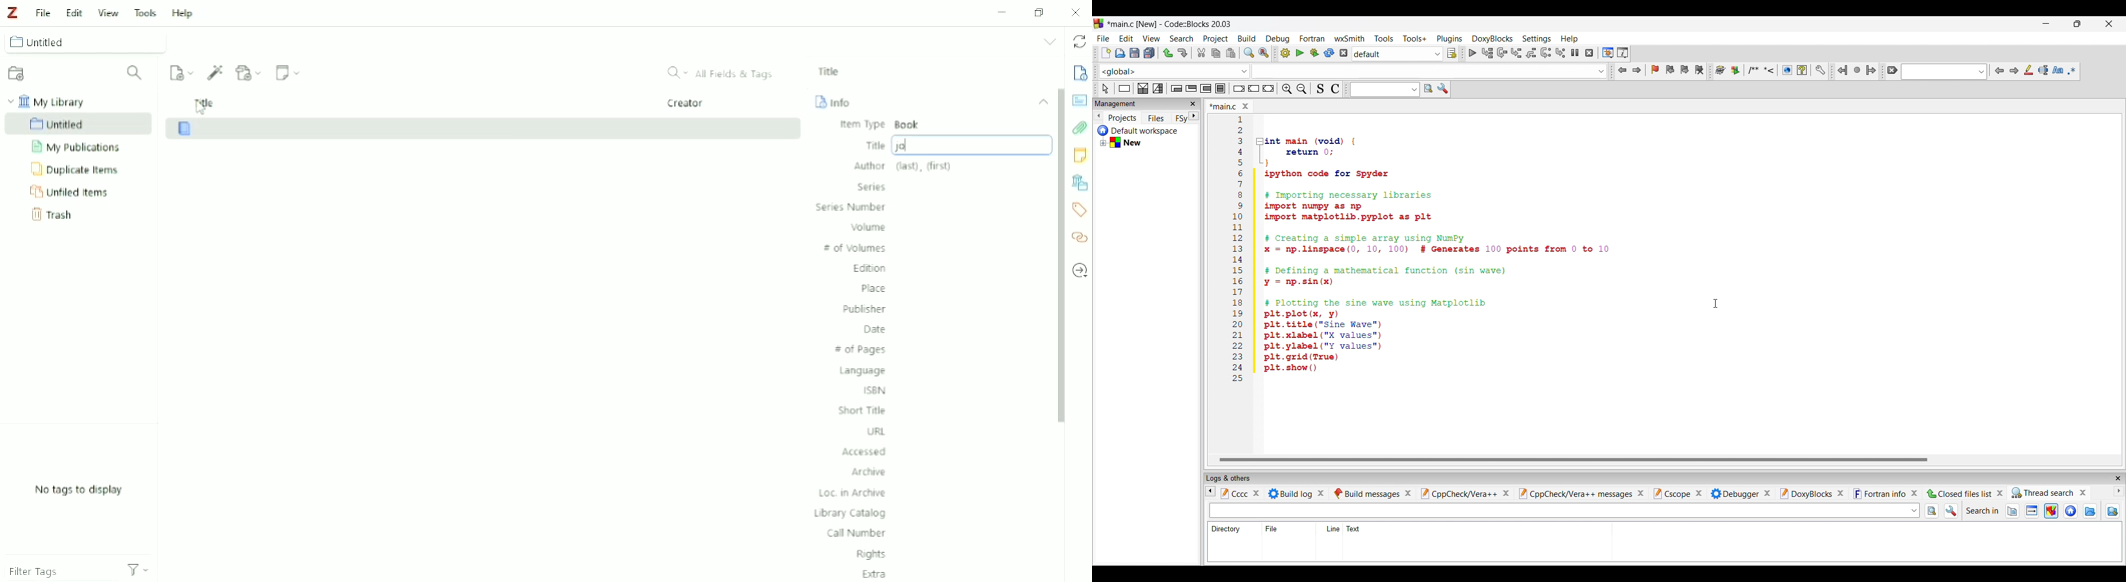 The height and width of the screenshot is (588, 2128). What do you see at coordinates (1044, 102) in the screenshot?
I see `Collapse section` at bounding box center [1044, 102].